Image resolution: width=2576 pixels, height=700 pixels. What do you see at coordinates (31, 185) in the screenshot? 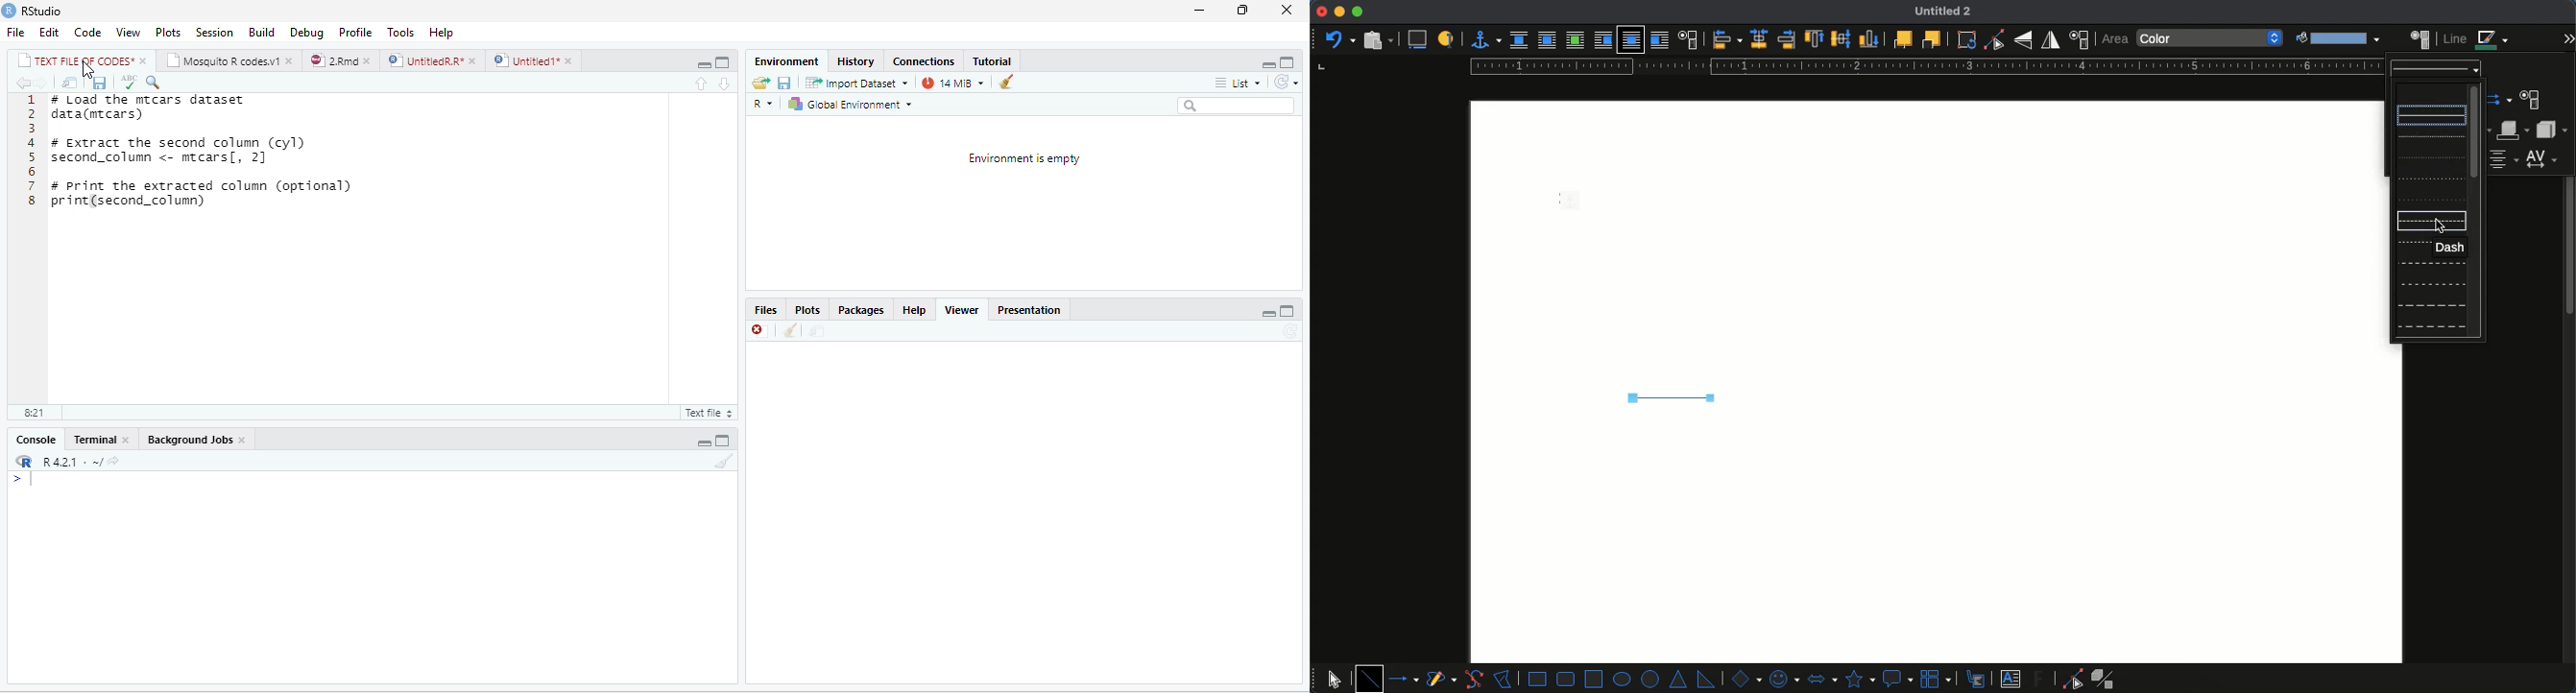
I see `7` at bounding box center [31, 185].